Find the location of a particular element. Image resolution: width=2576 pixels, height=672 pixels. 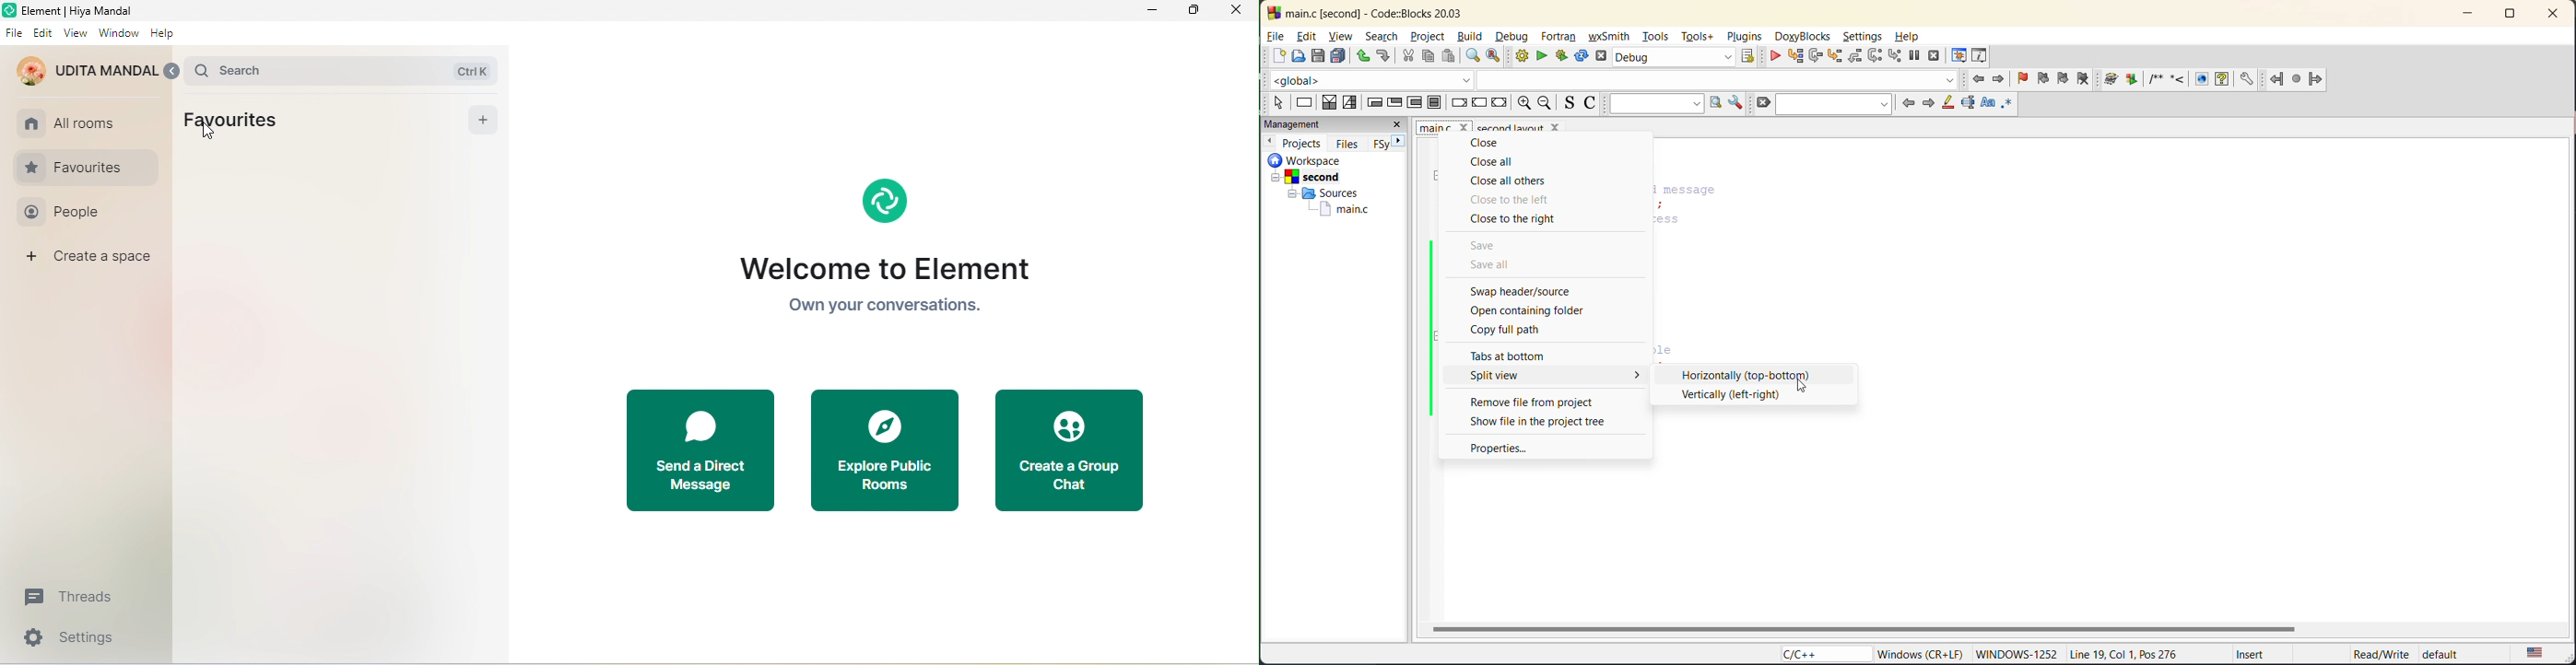

cursor is located at coordinates (1803, 386).